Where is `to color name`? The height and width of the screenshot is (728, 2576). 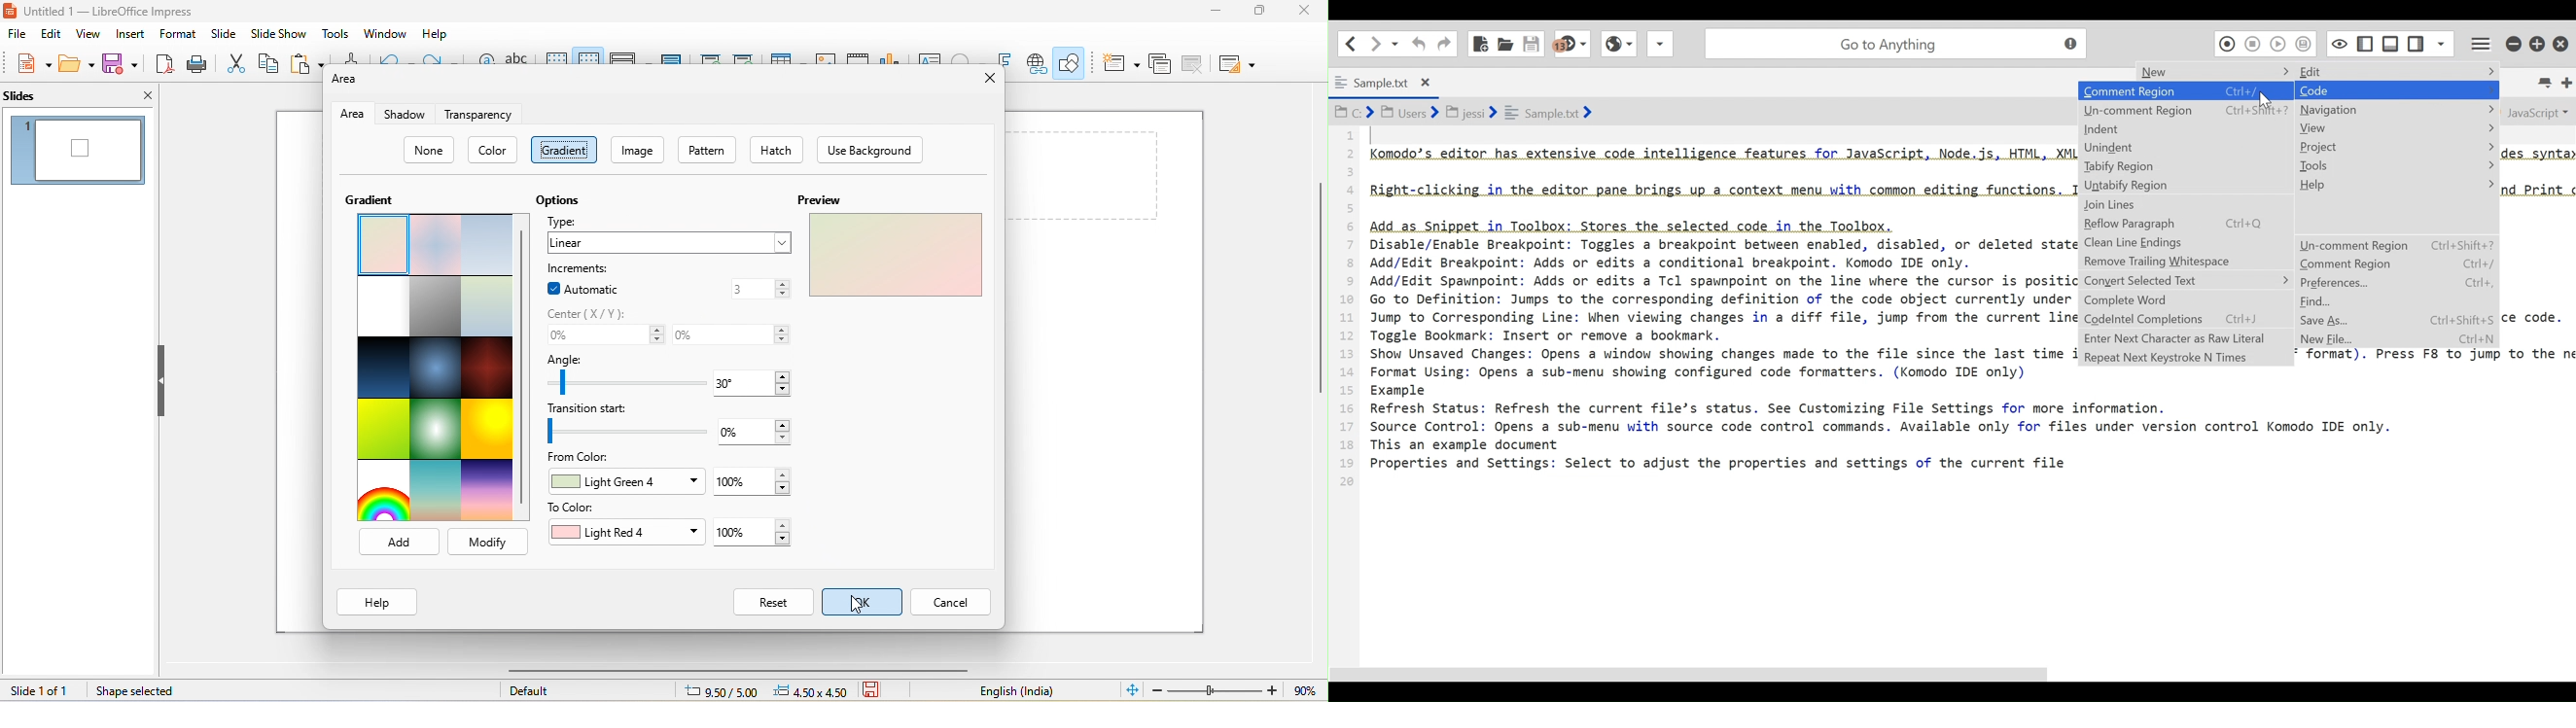 to color name is located at coordinates (622, 532).